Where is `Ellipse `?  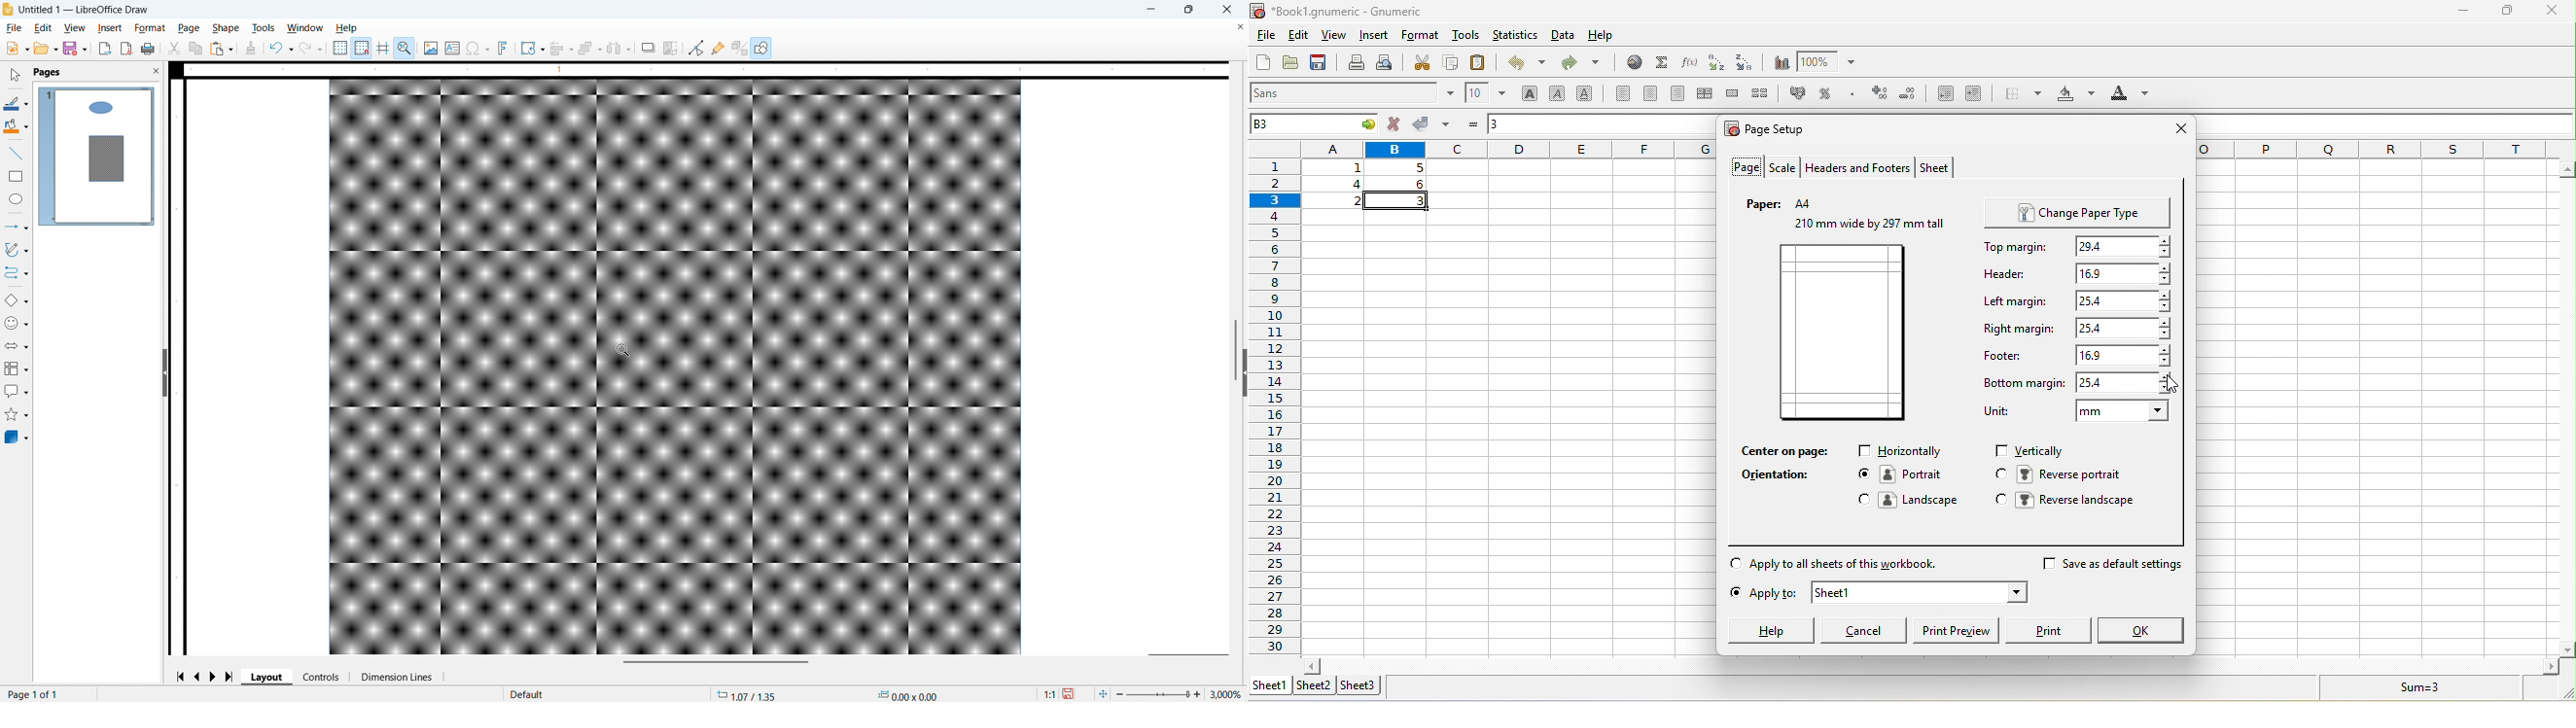
Ellipse  is located at coordinates (15, 199).